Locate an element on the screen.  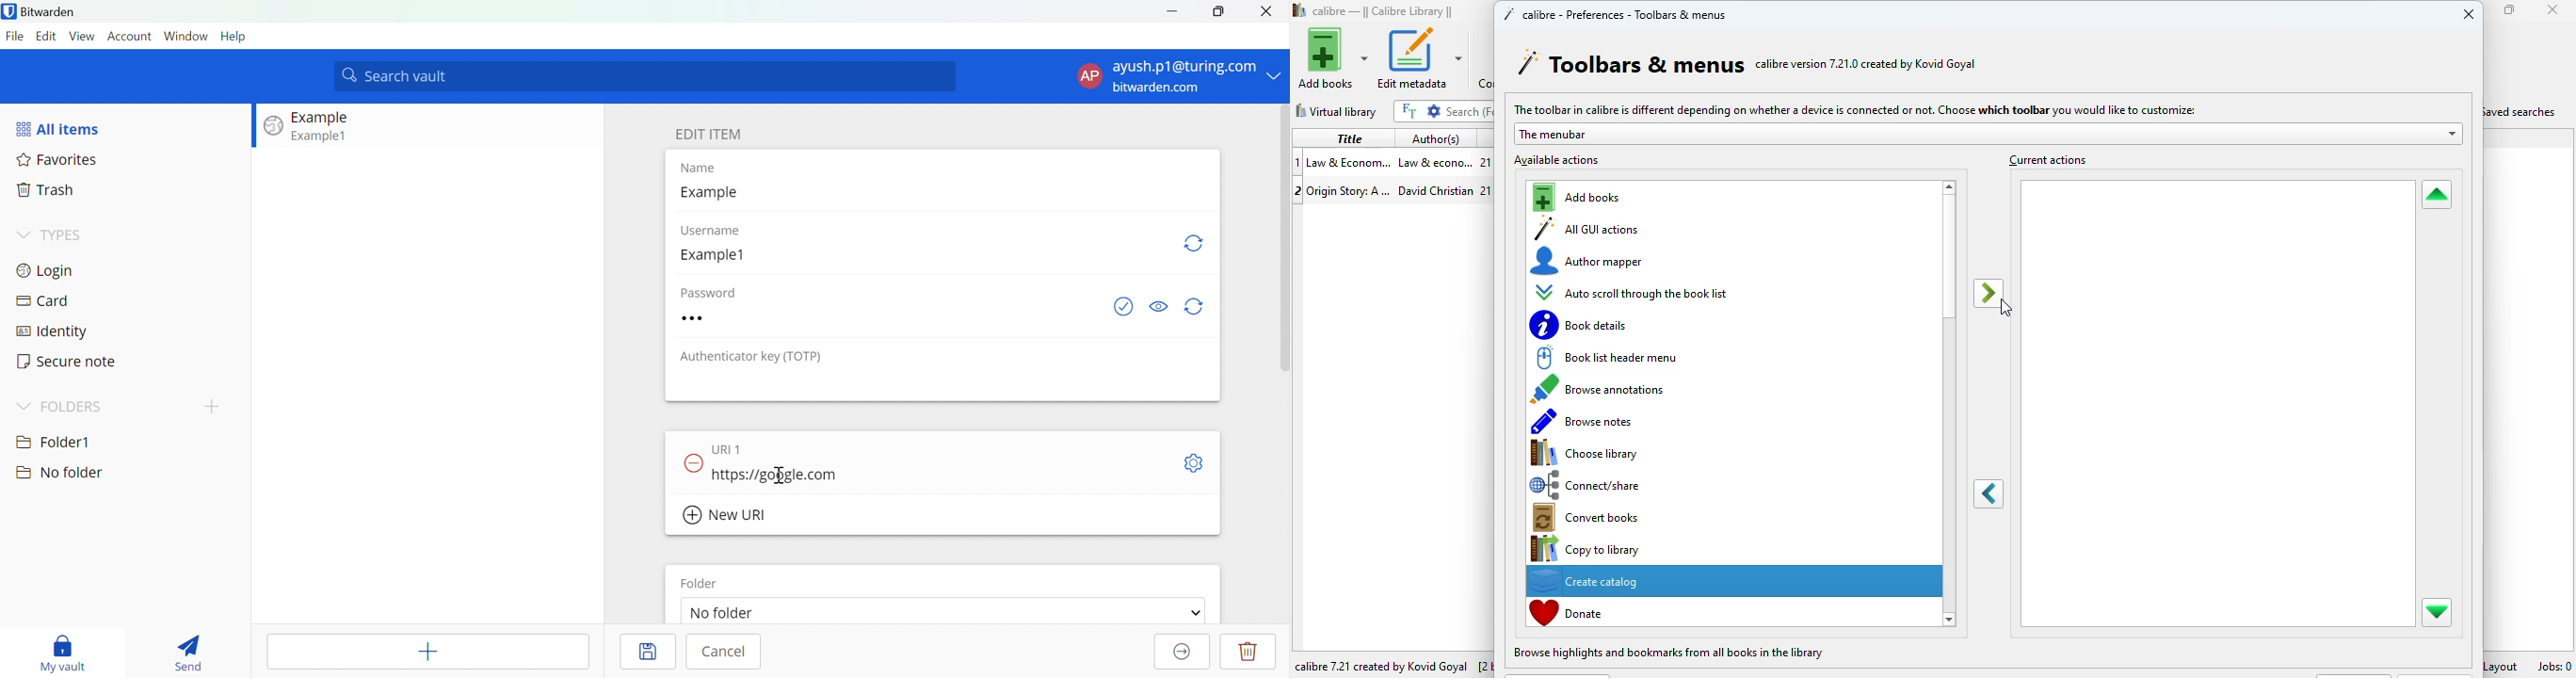
Trash is located at coordinates (47, 191).